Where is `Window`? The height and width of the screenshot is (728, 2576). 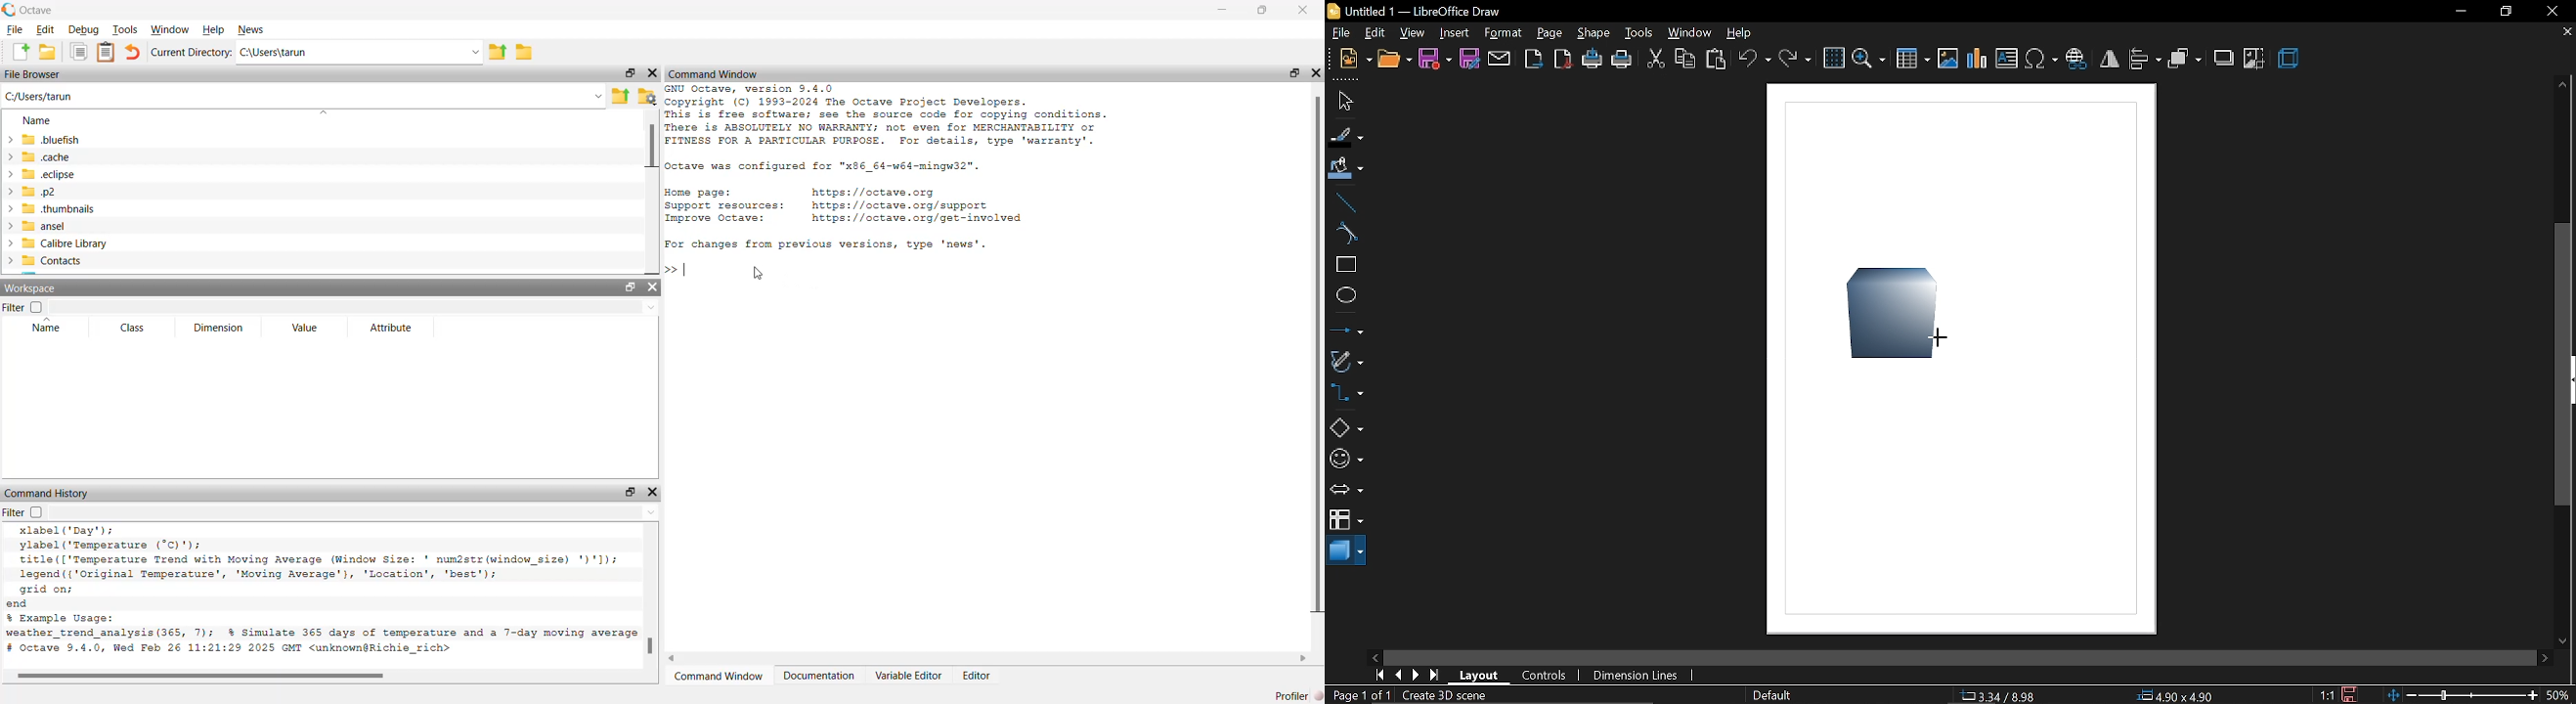
Window is located at coordinates (169, 28).